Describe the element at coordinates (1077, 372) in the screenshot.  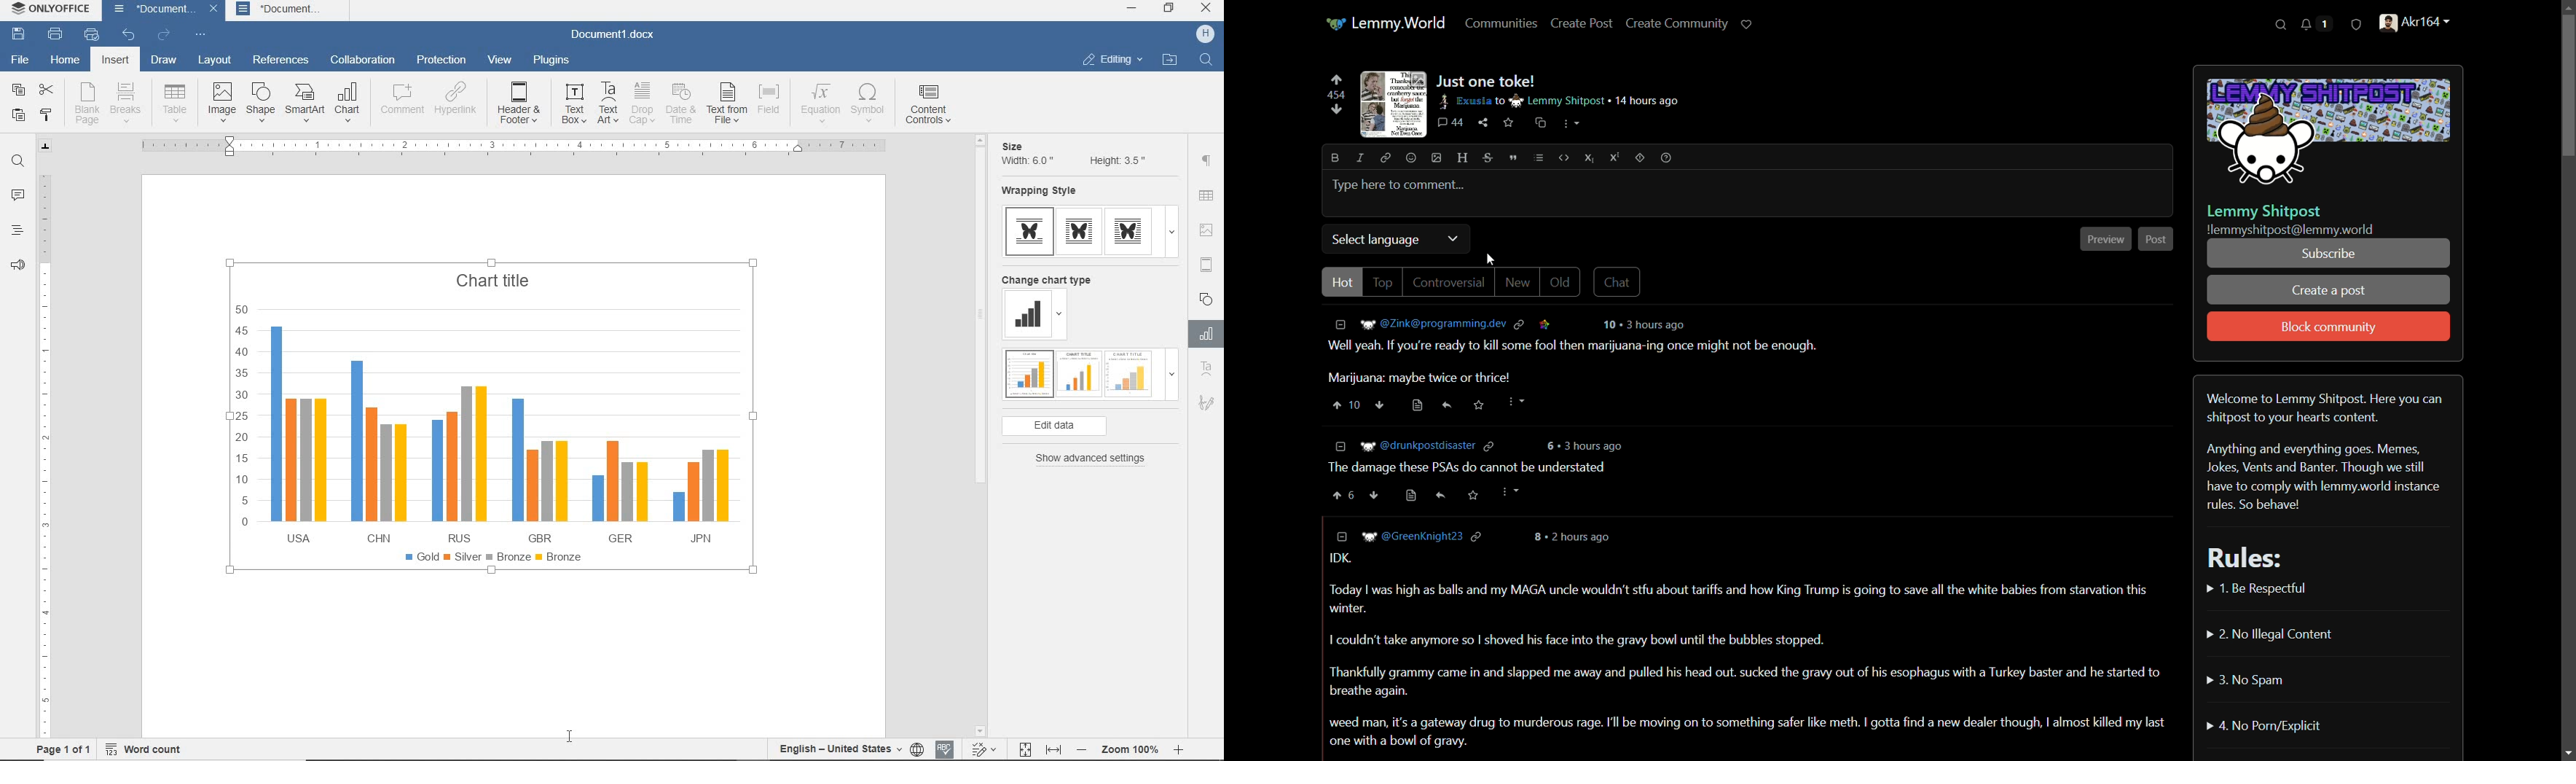
I see `type 2 ` at that location.